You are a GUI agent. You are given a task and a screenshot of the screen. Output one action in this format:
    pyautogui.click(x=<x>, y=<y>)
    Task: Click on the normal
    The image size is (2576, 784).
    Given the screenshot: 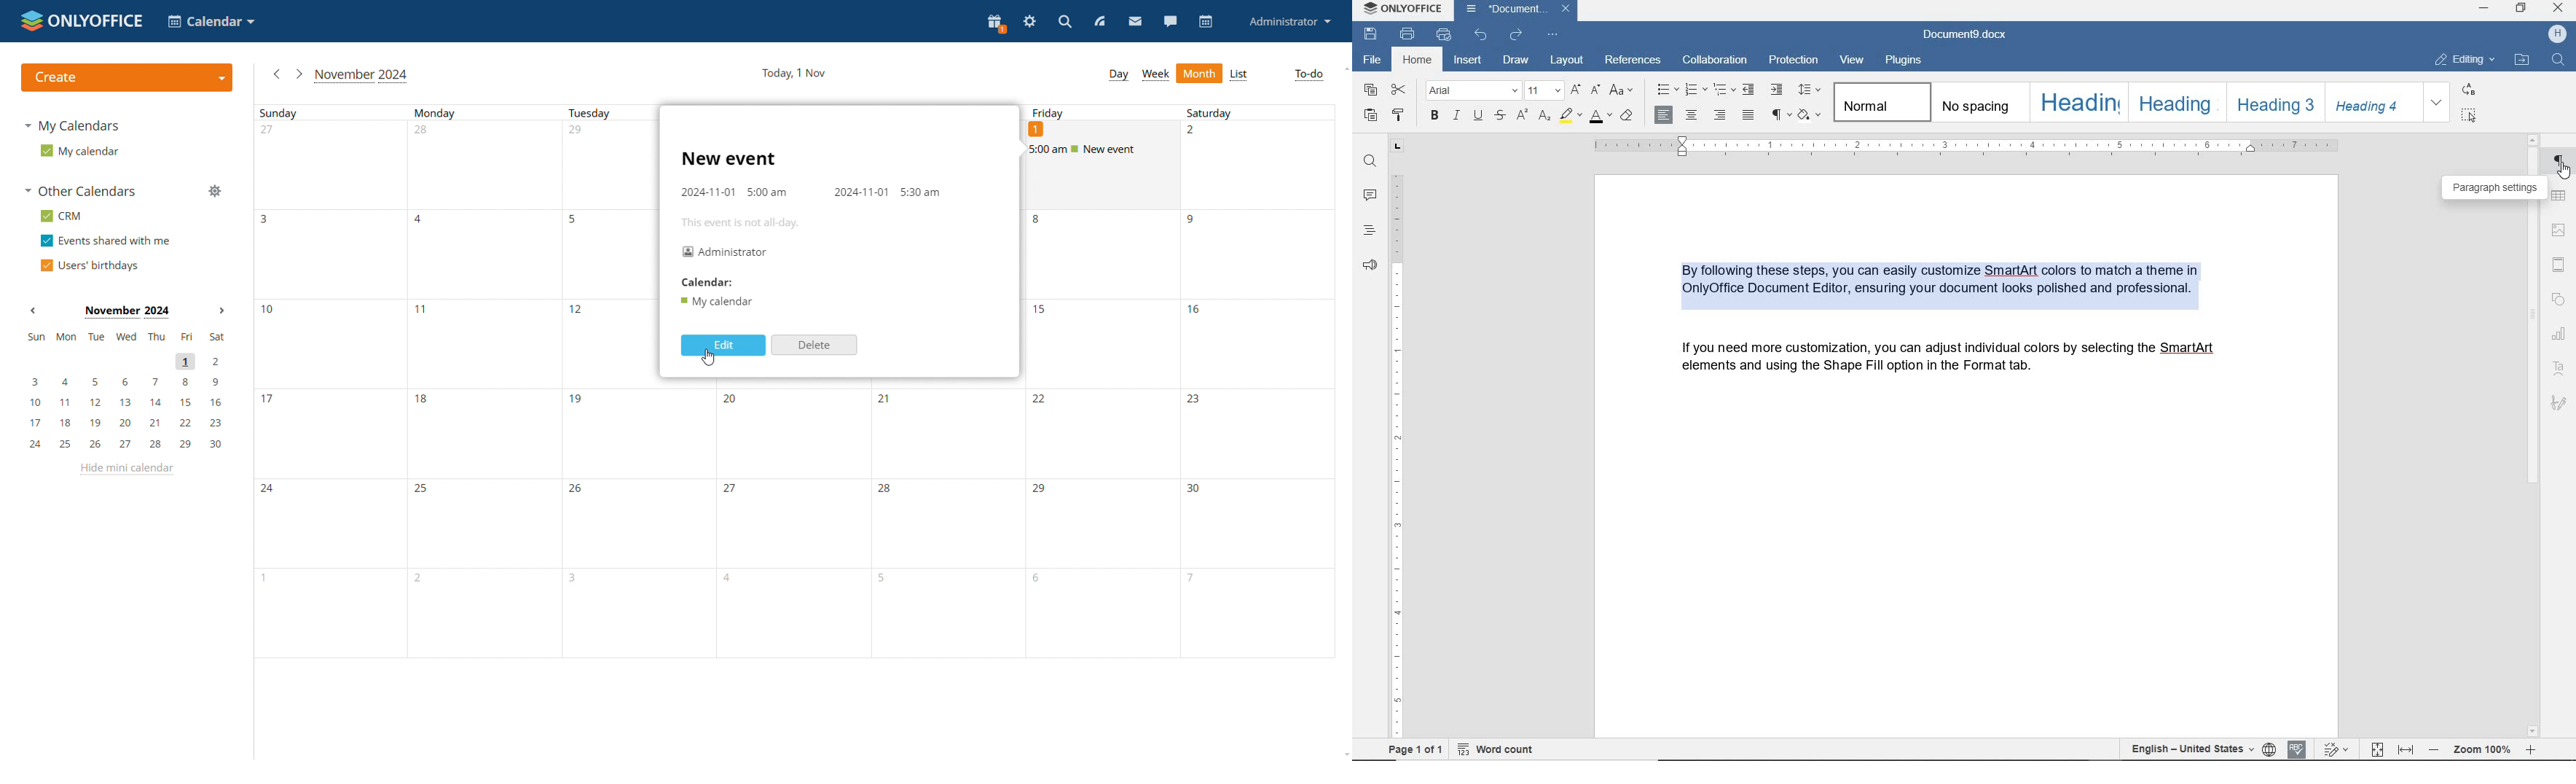 What is the action you would take?
    pyautogui.click(x=1881, y=101)
    